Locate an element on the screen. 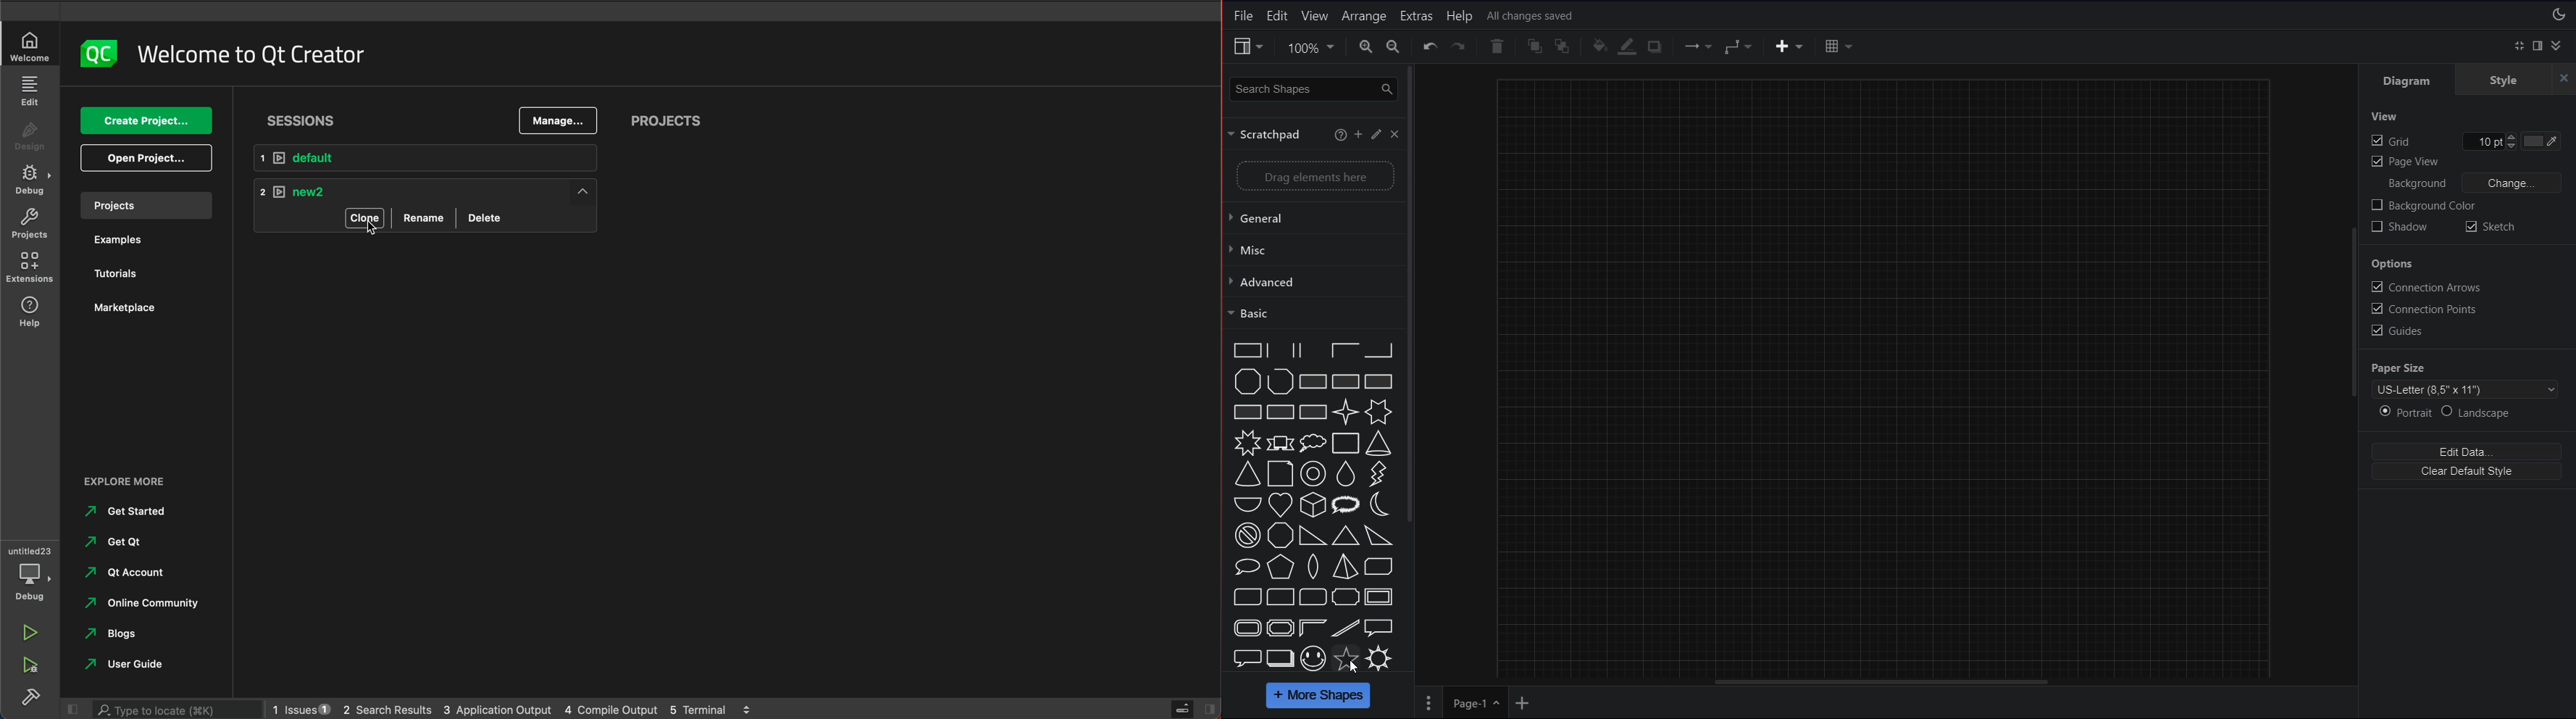 Image resolution: width=2576 pixels, height=728 pixels. cone is located at coordinates (1379, 444).